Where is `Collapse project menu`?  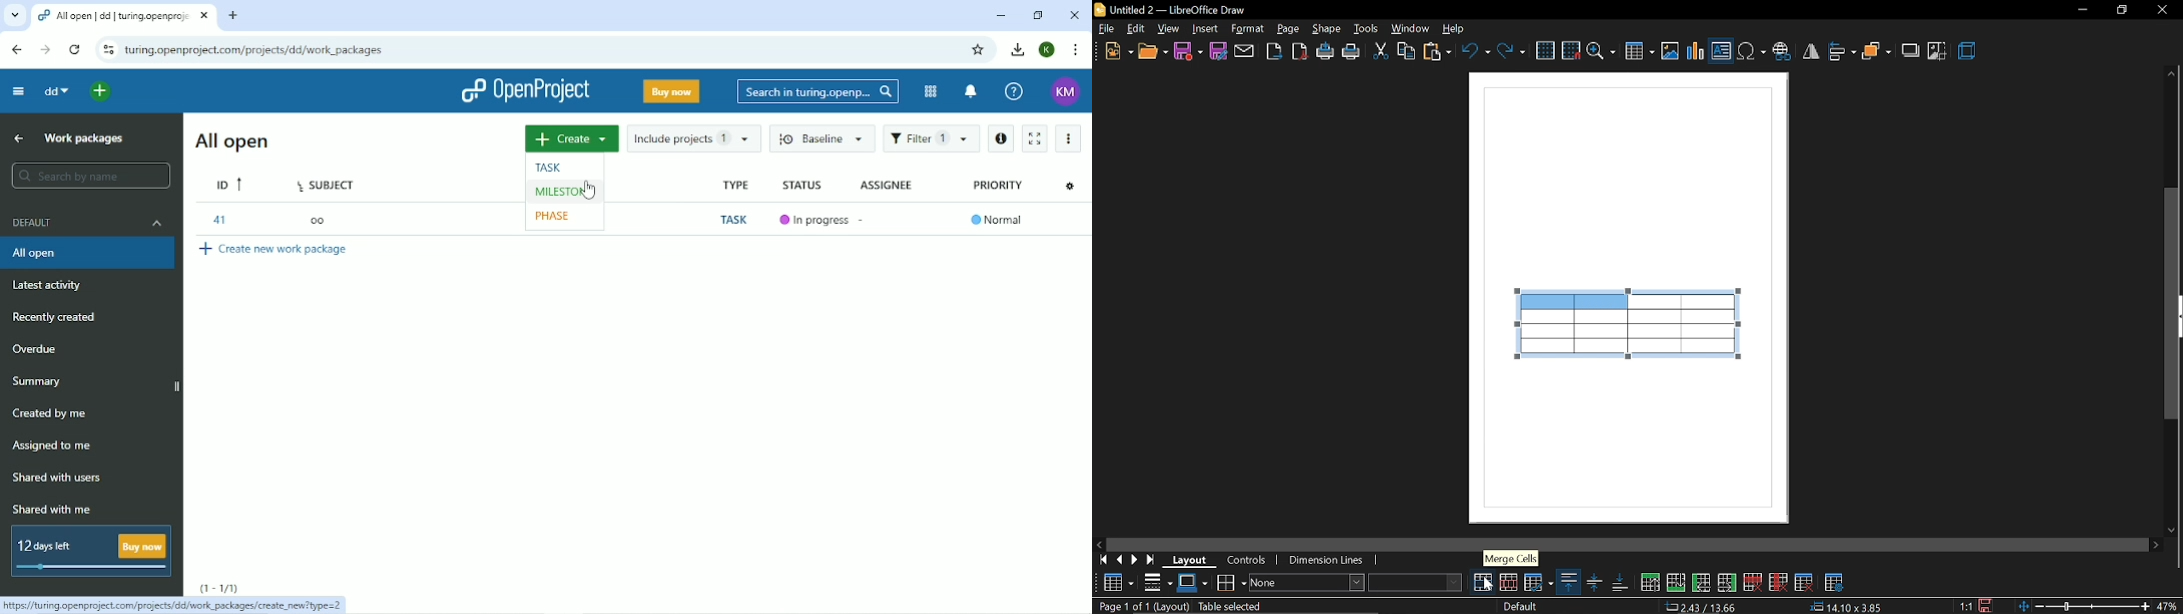
Collapse project menu is located at coordinates (19, 92).